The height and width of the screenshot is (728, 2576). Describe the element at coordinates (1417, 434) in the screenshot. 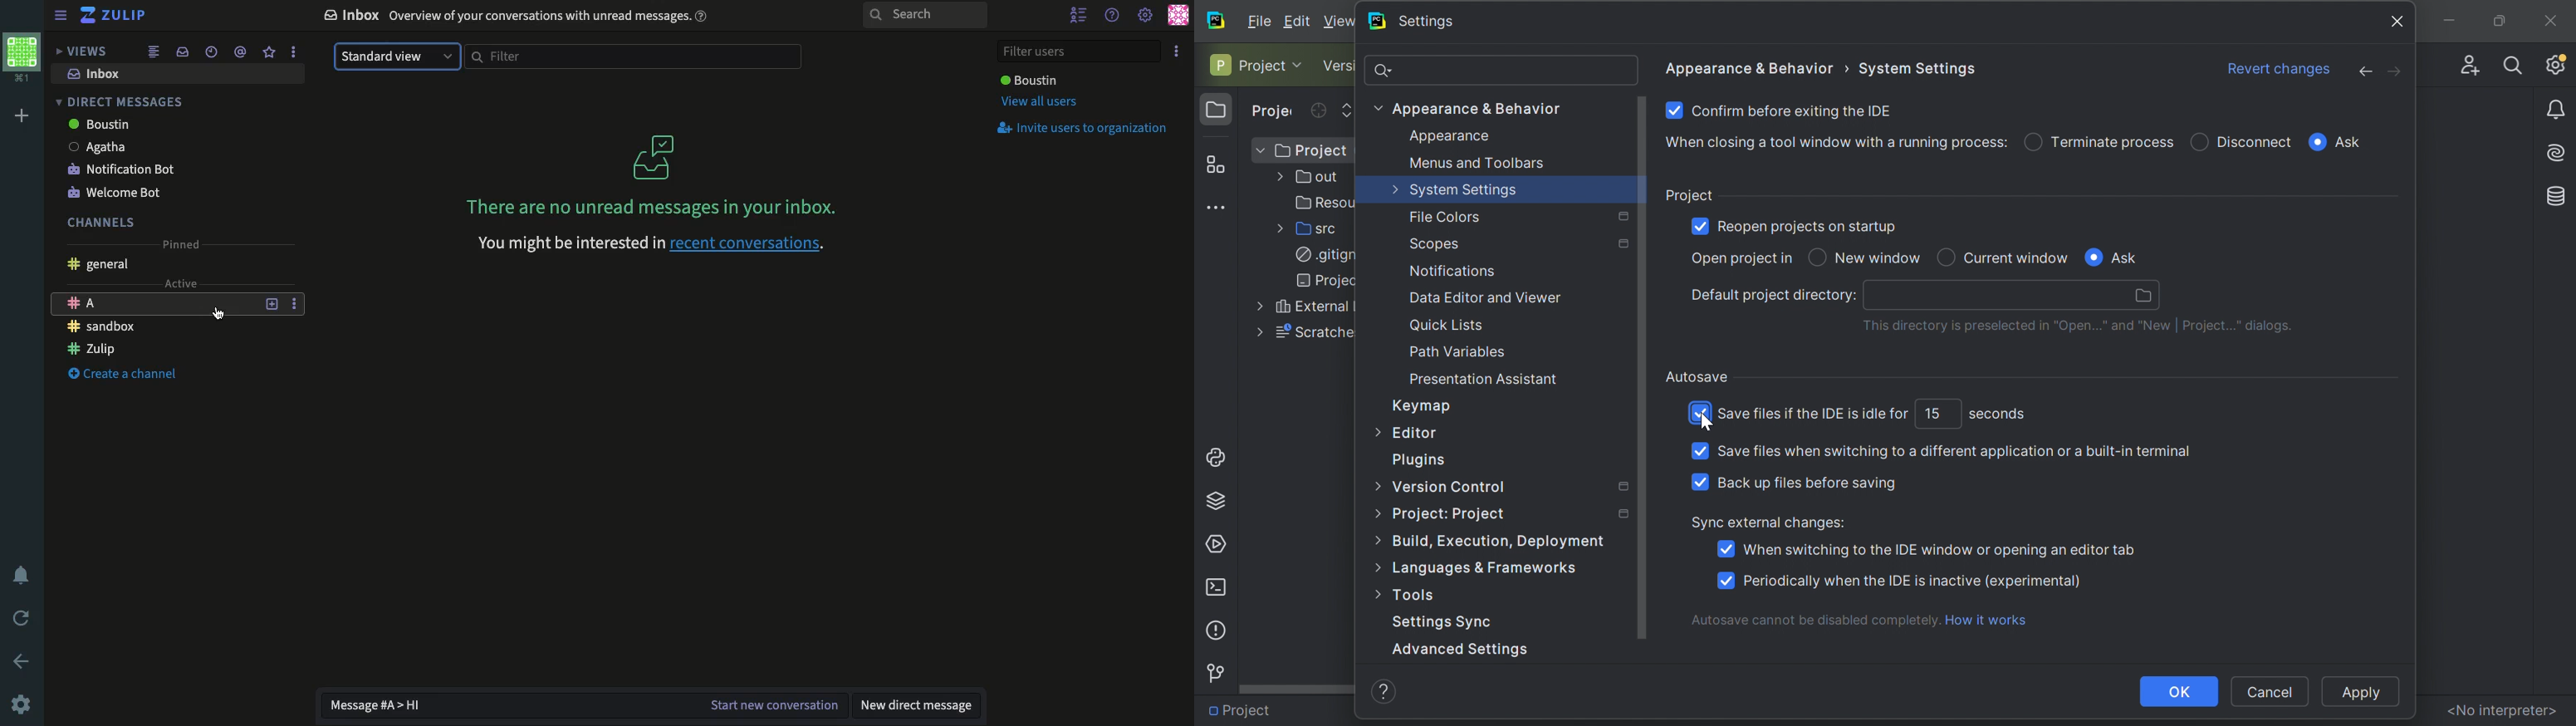

I see `Editor` at that location.